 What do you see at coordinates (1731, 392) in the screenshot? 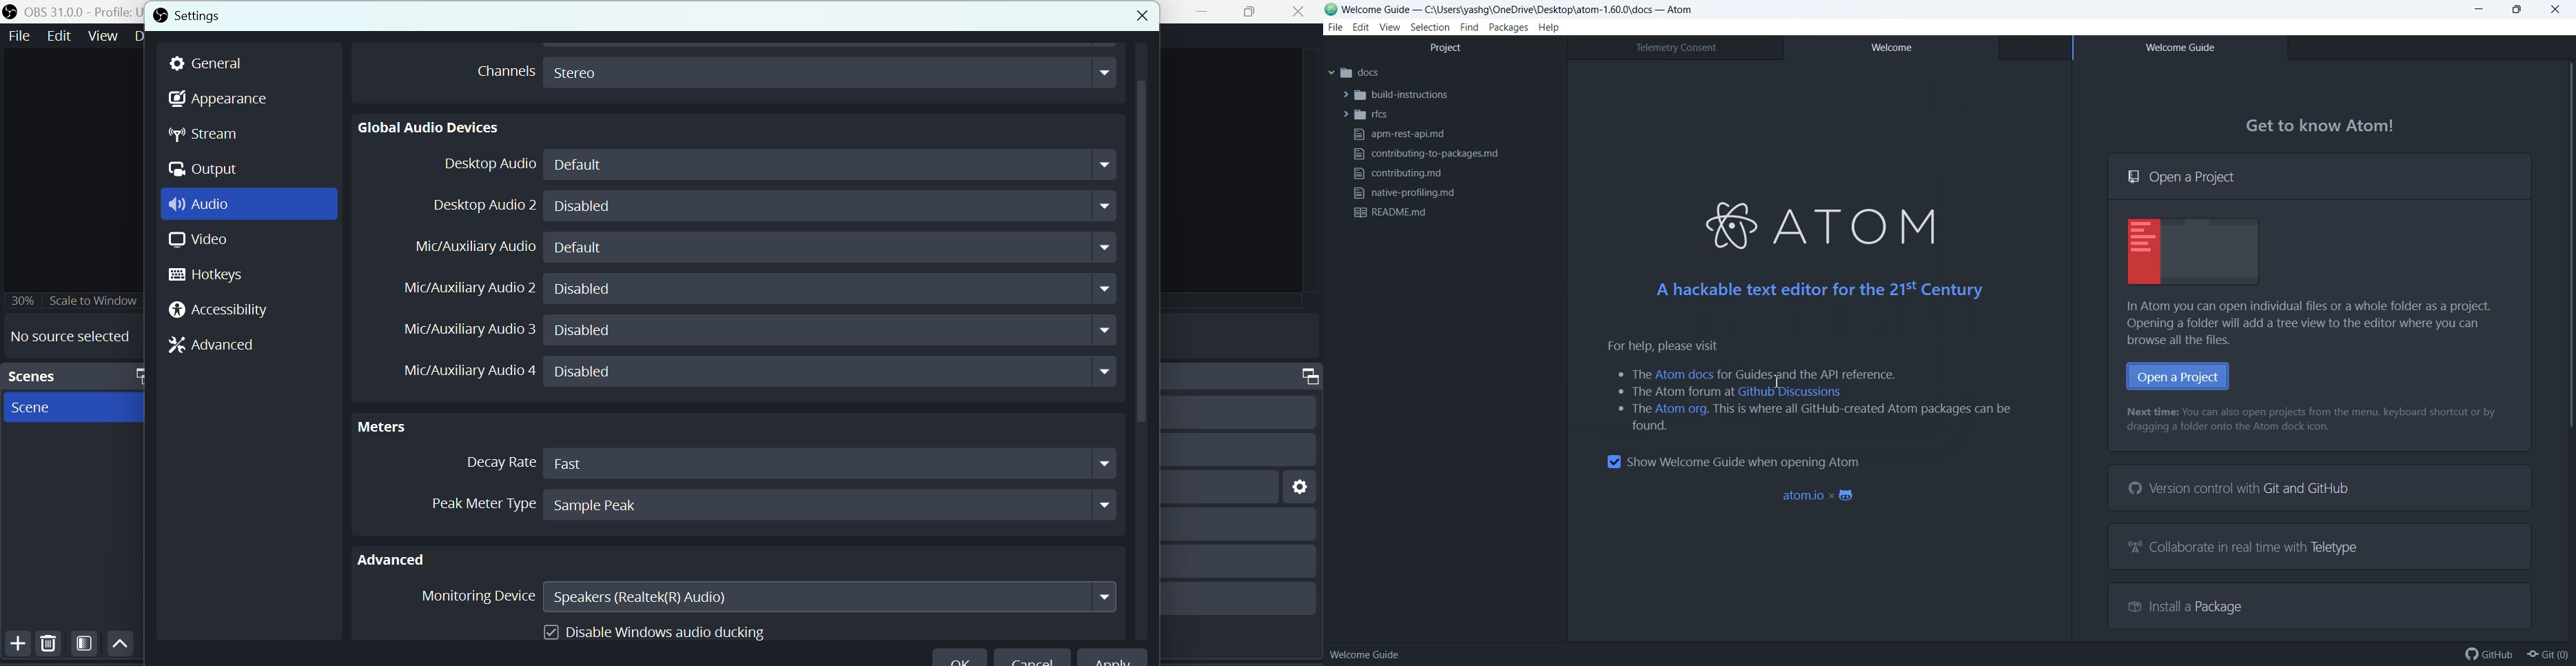
I see `The Atom forum at Github Discussions` at bounding box center [1731, 392].